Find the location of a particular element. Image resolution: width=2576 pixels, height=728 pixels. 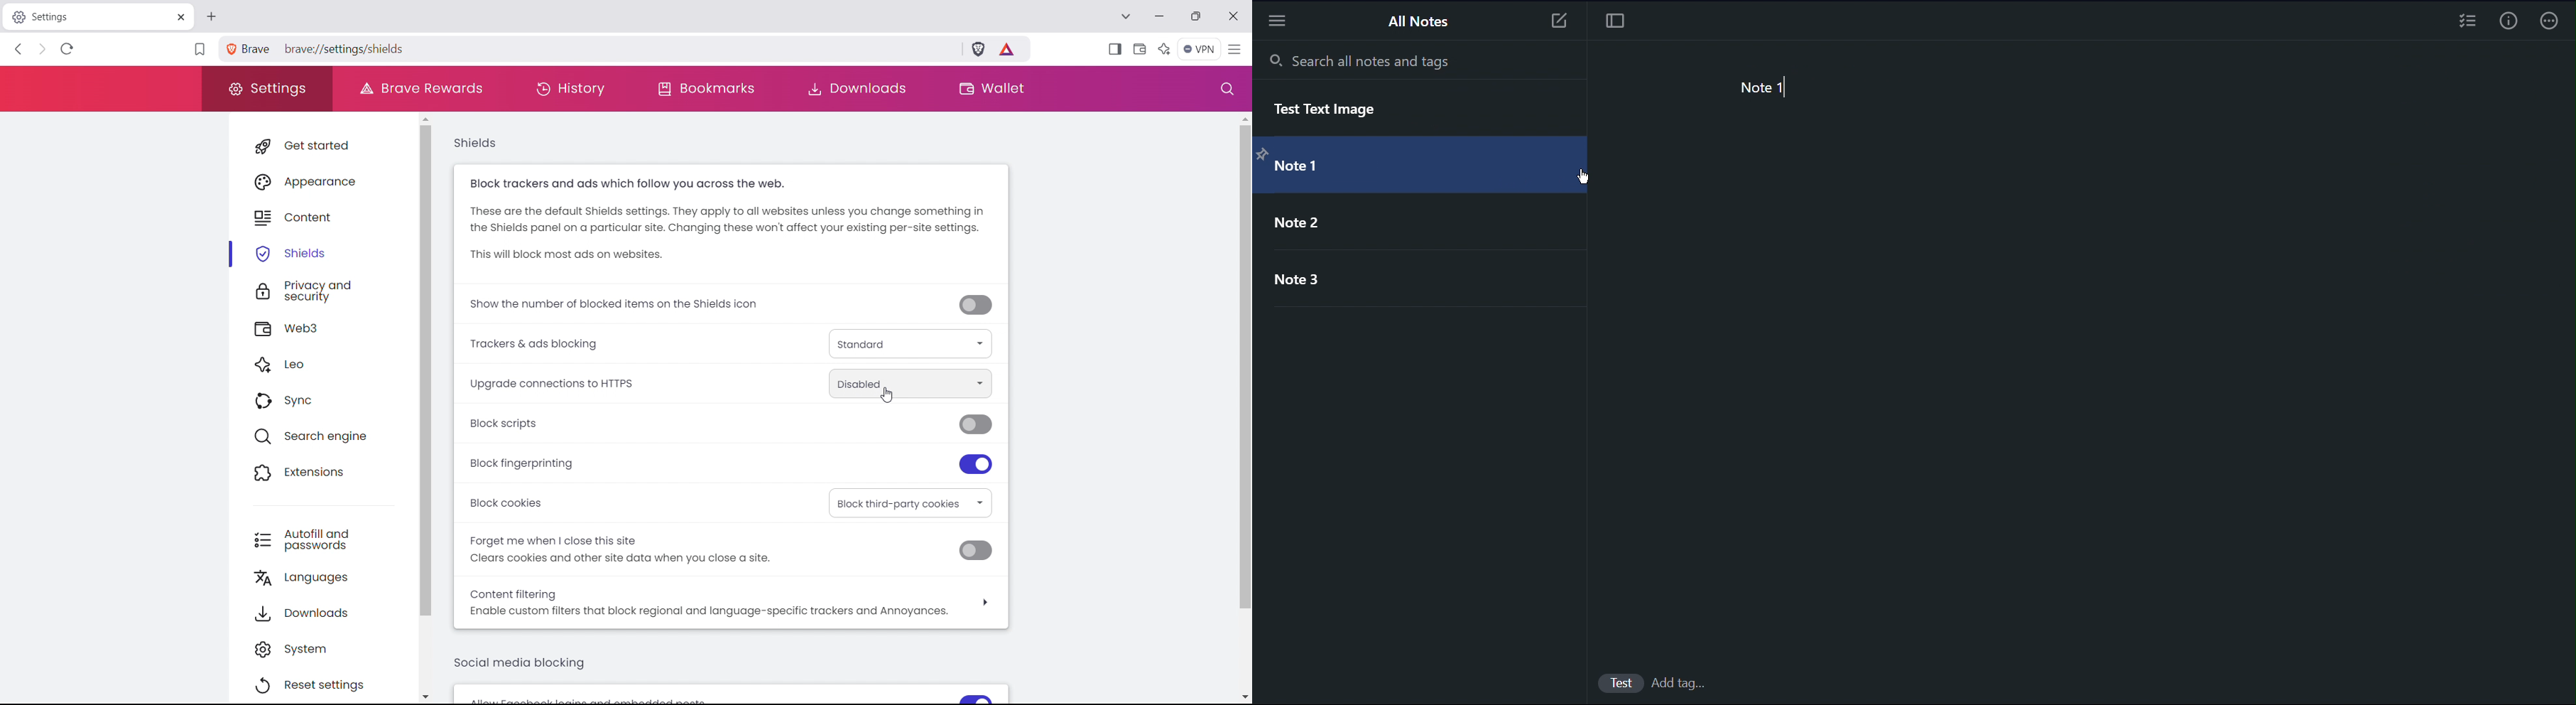

wallet is located at coordinates (990, 88).